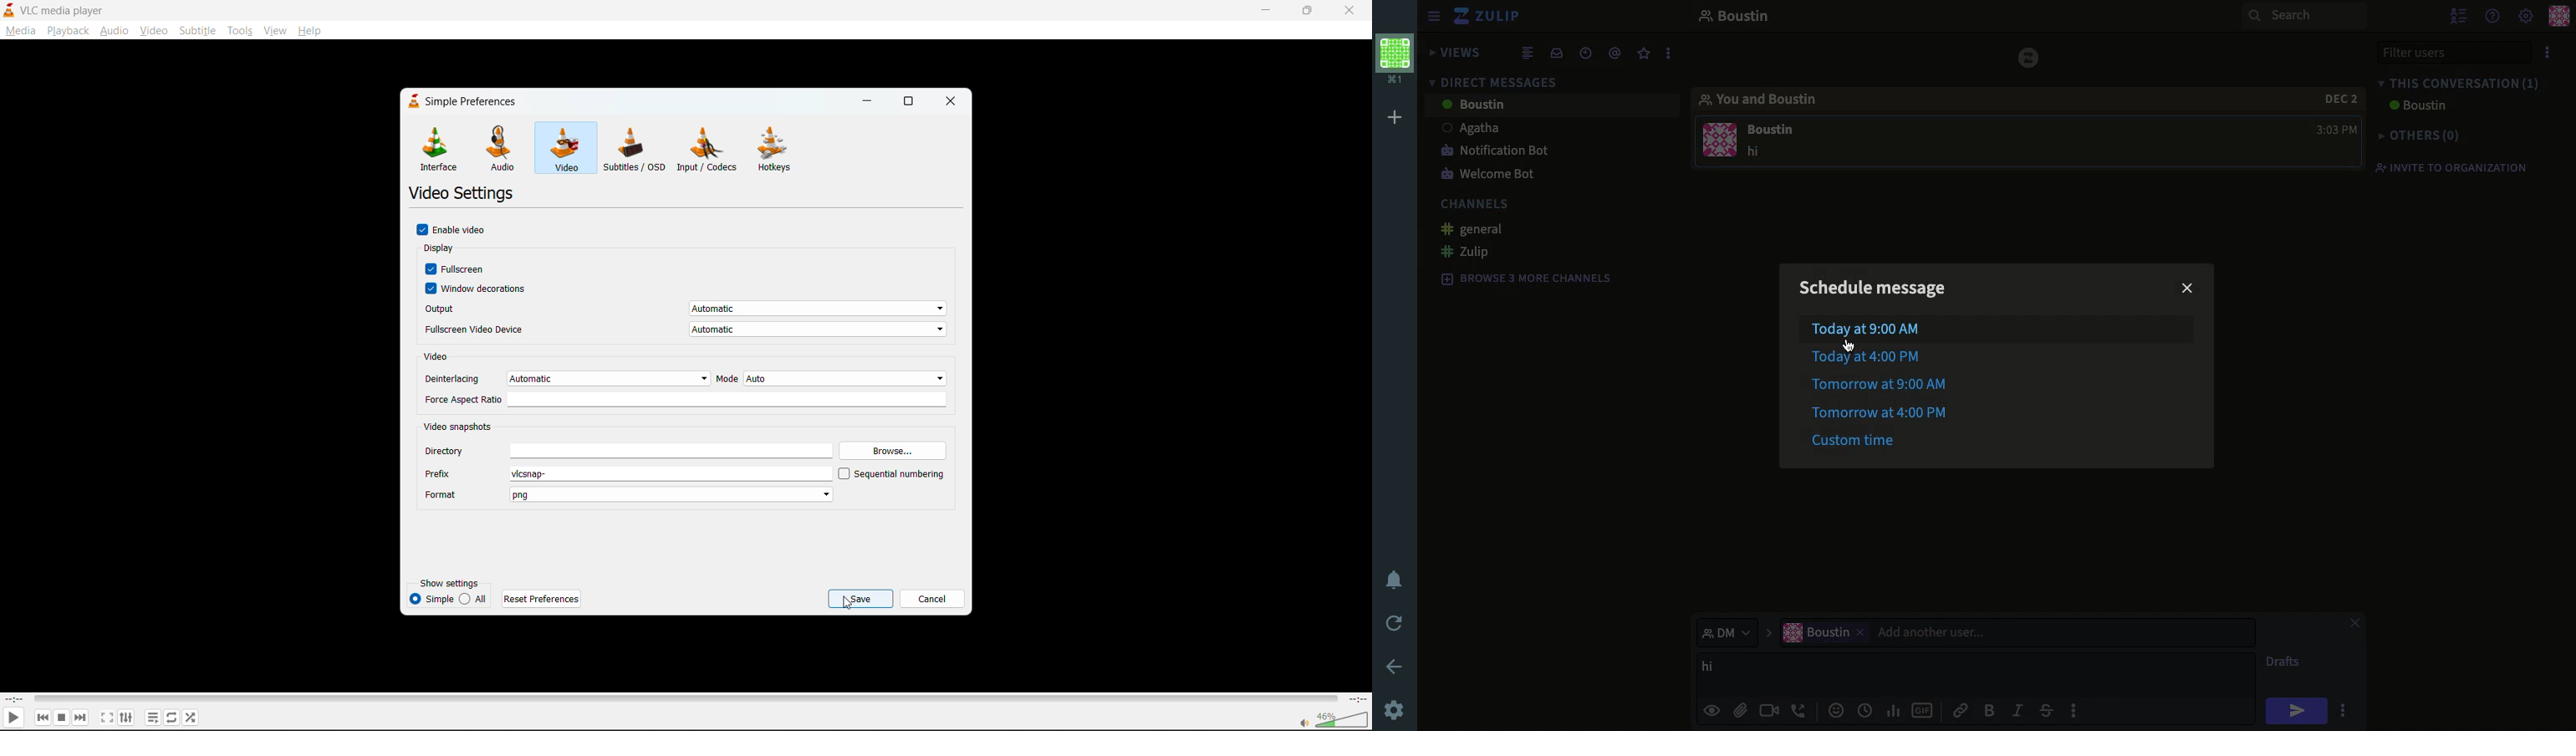  Describe the element at coordinates (1394, 710) in the screenshot. I see `settings` at that location.